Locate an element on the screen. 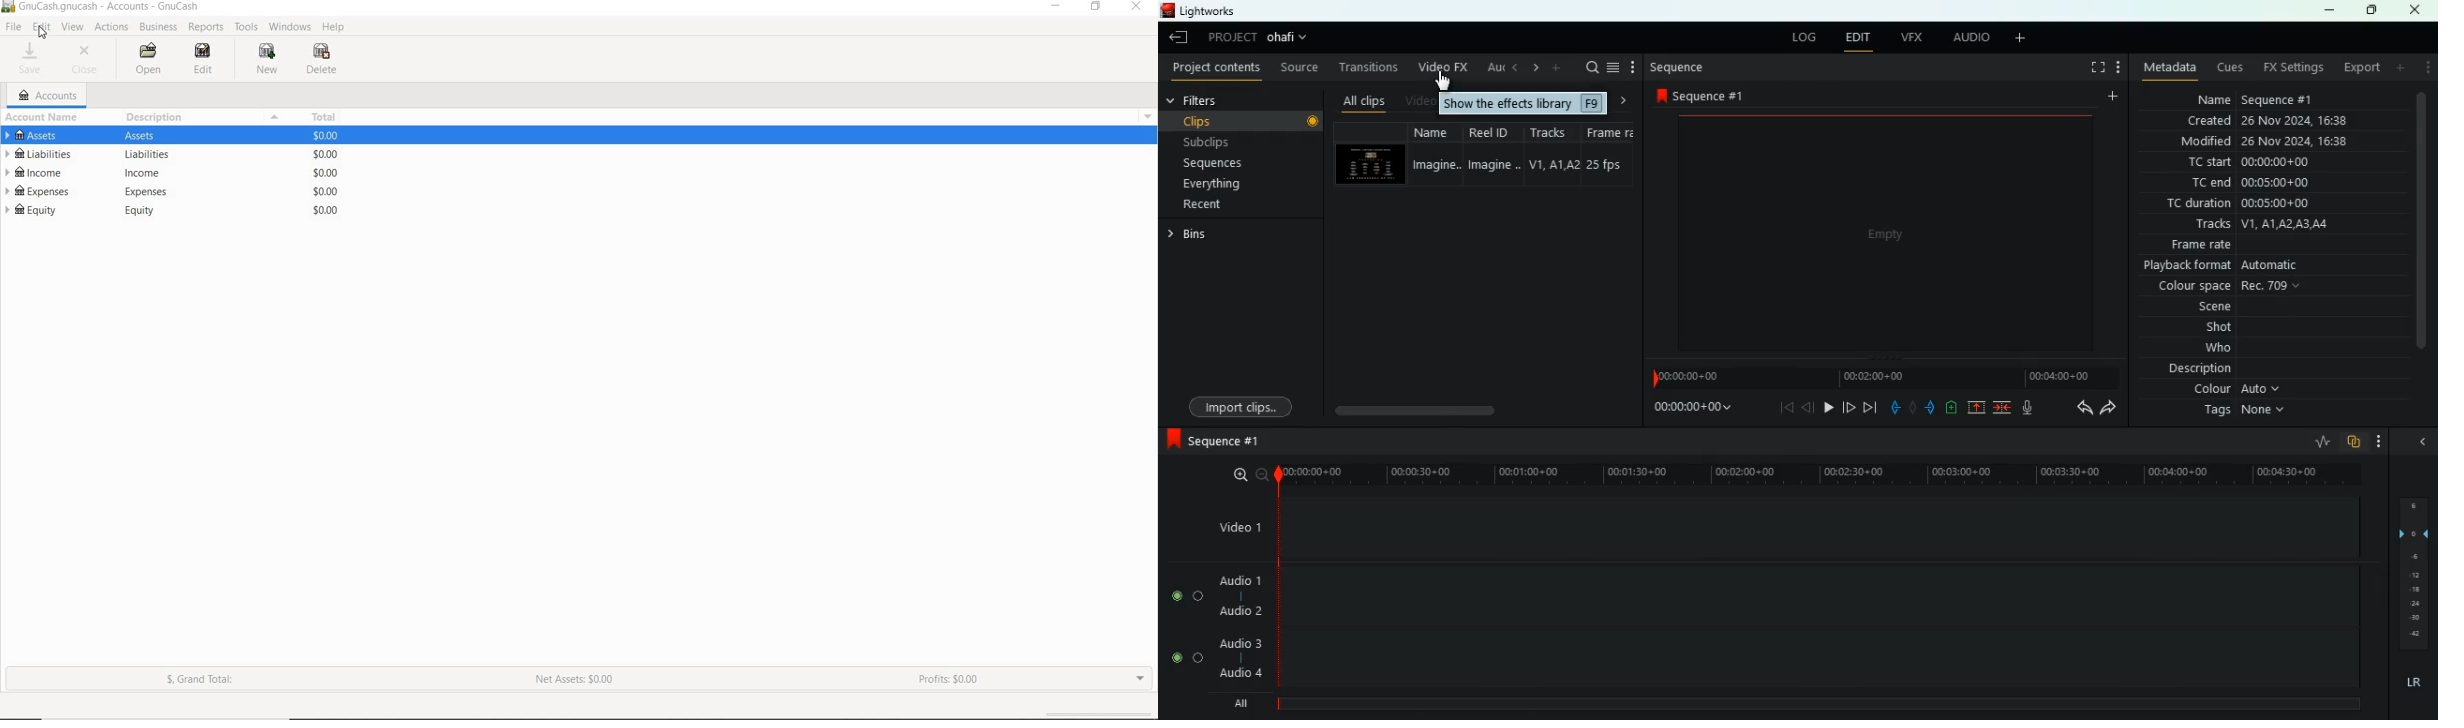 Image resolution: width=2464 pixels, height=728 pixels. time is located at coordinates (1884, 377).